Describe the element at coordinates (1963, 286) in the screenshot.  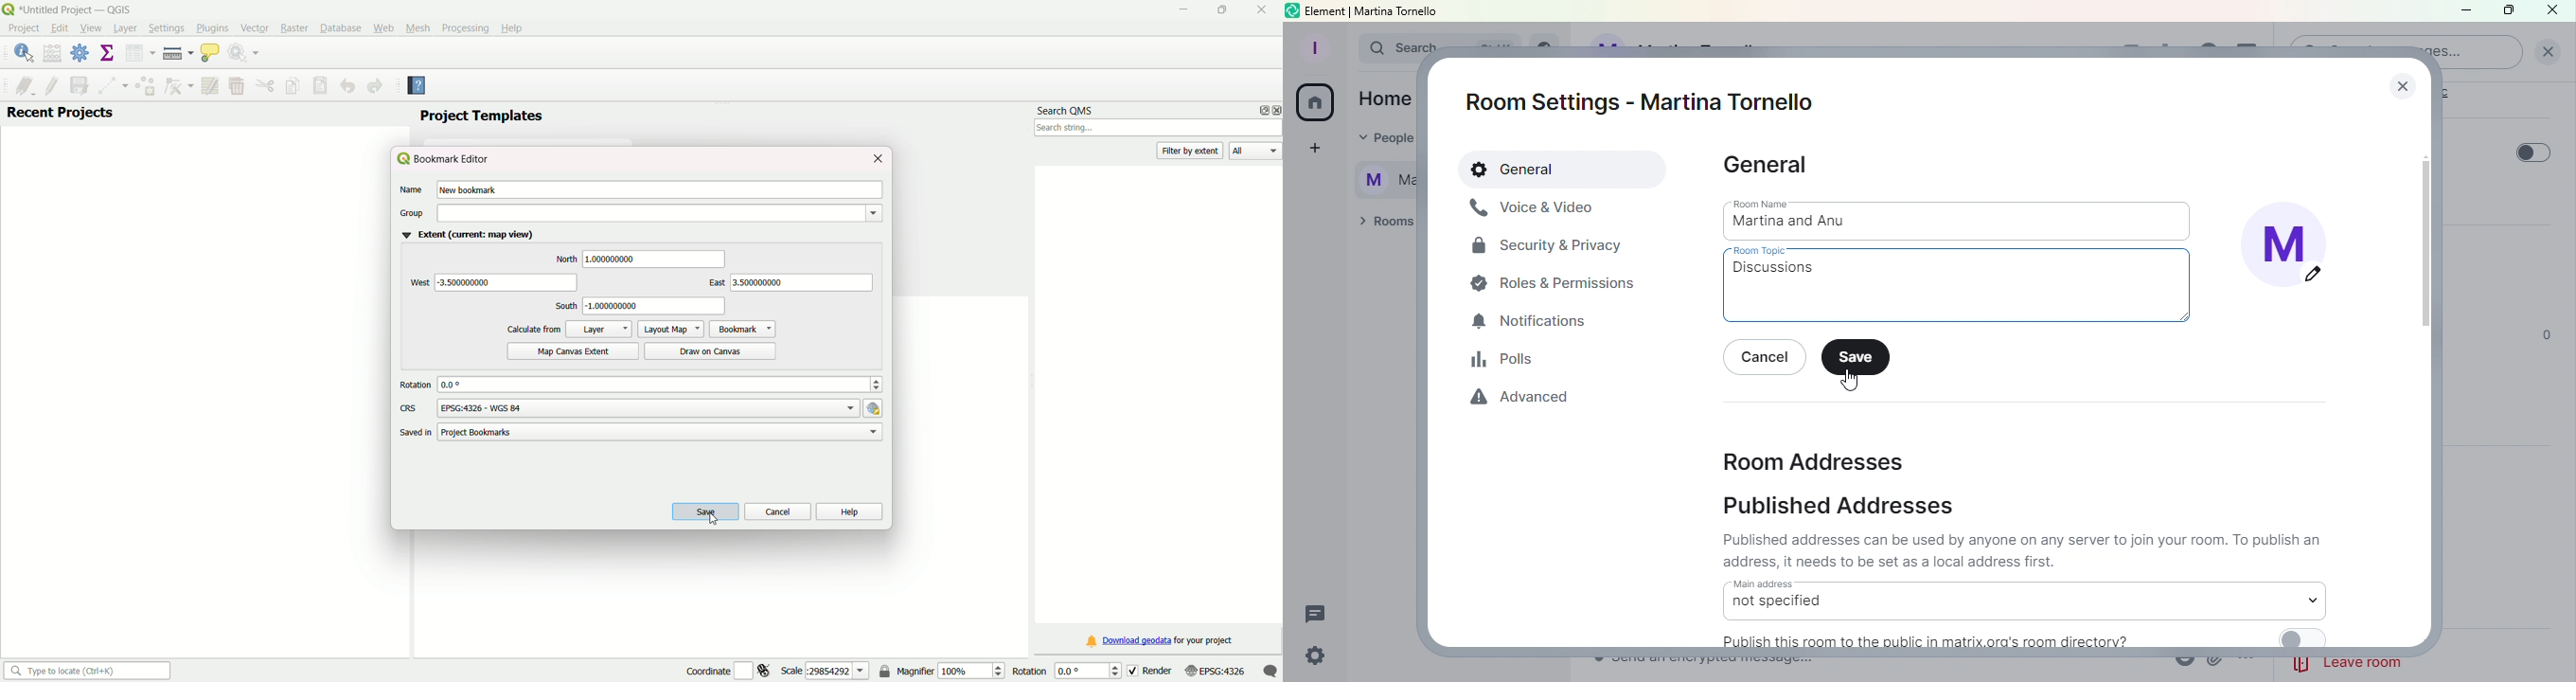
I see `Room topic` at that location.